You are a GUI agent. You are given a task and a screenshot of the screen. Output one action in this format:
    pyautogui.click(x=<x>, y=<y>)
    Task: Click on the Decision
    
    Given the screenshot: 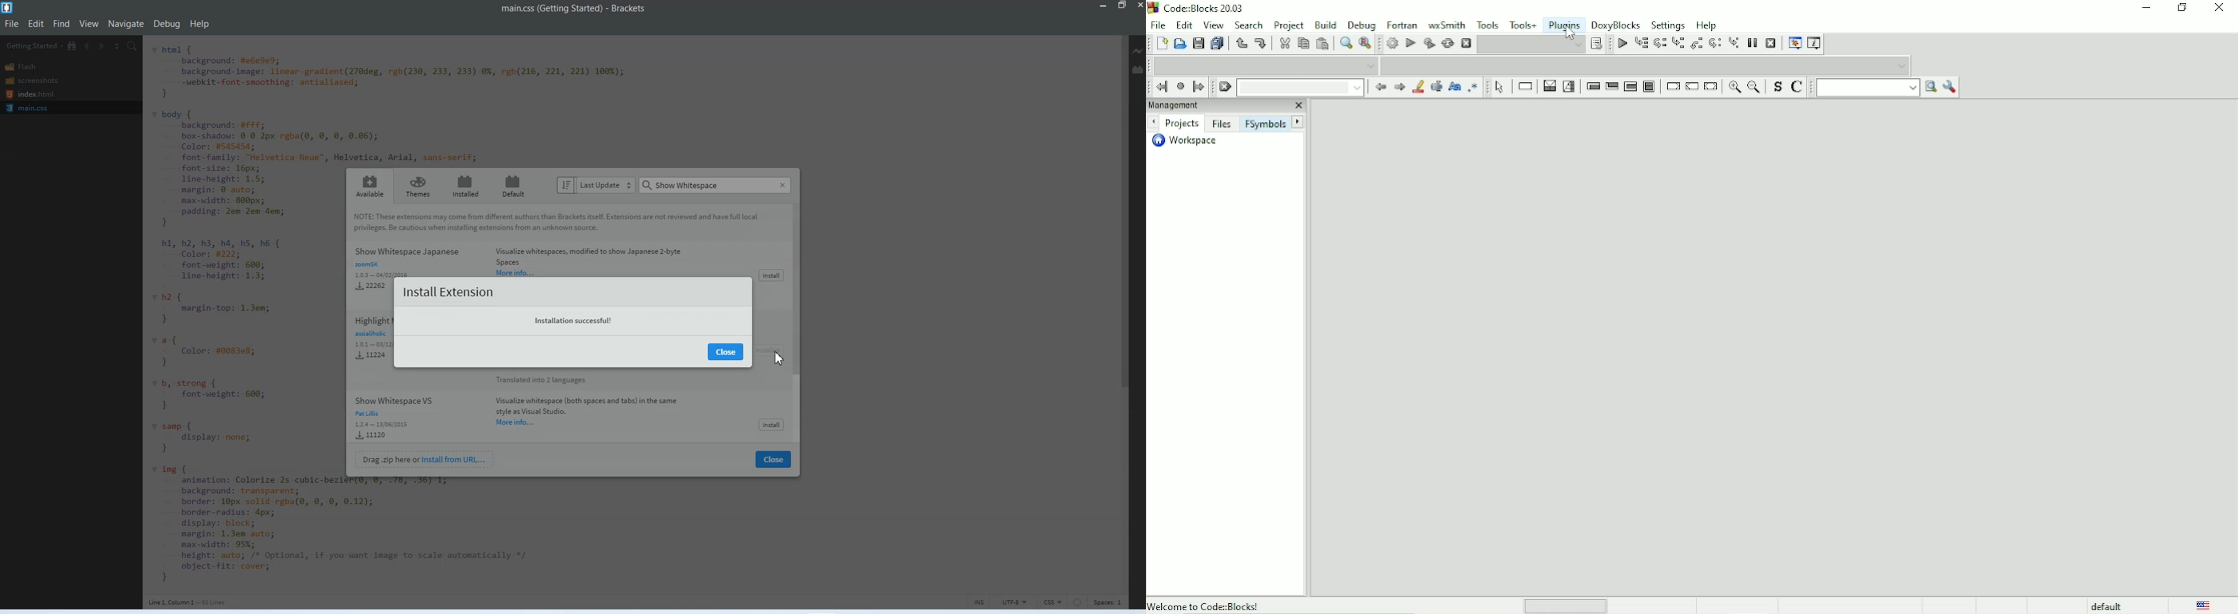 What is the action you would take?
    pyautogui.click(x=1548, y=86)
    